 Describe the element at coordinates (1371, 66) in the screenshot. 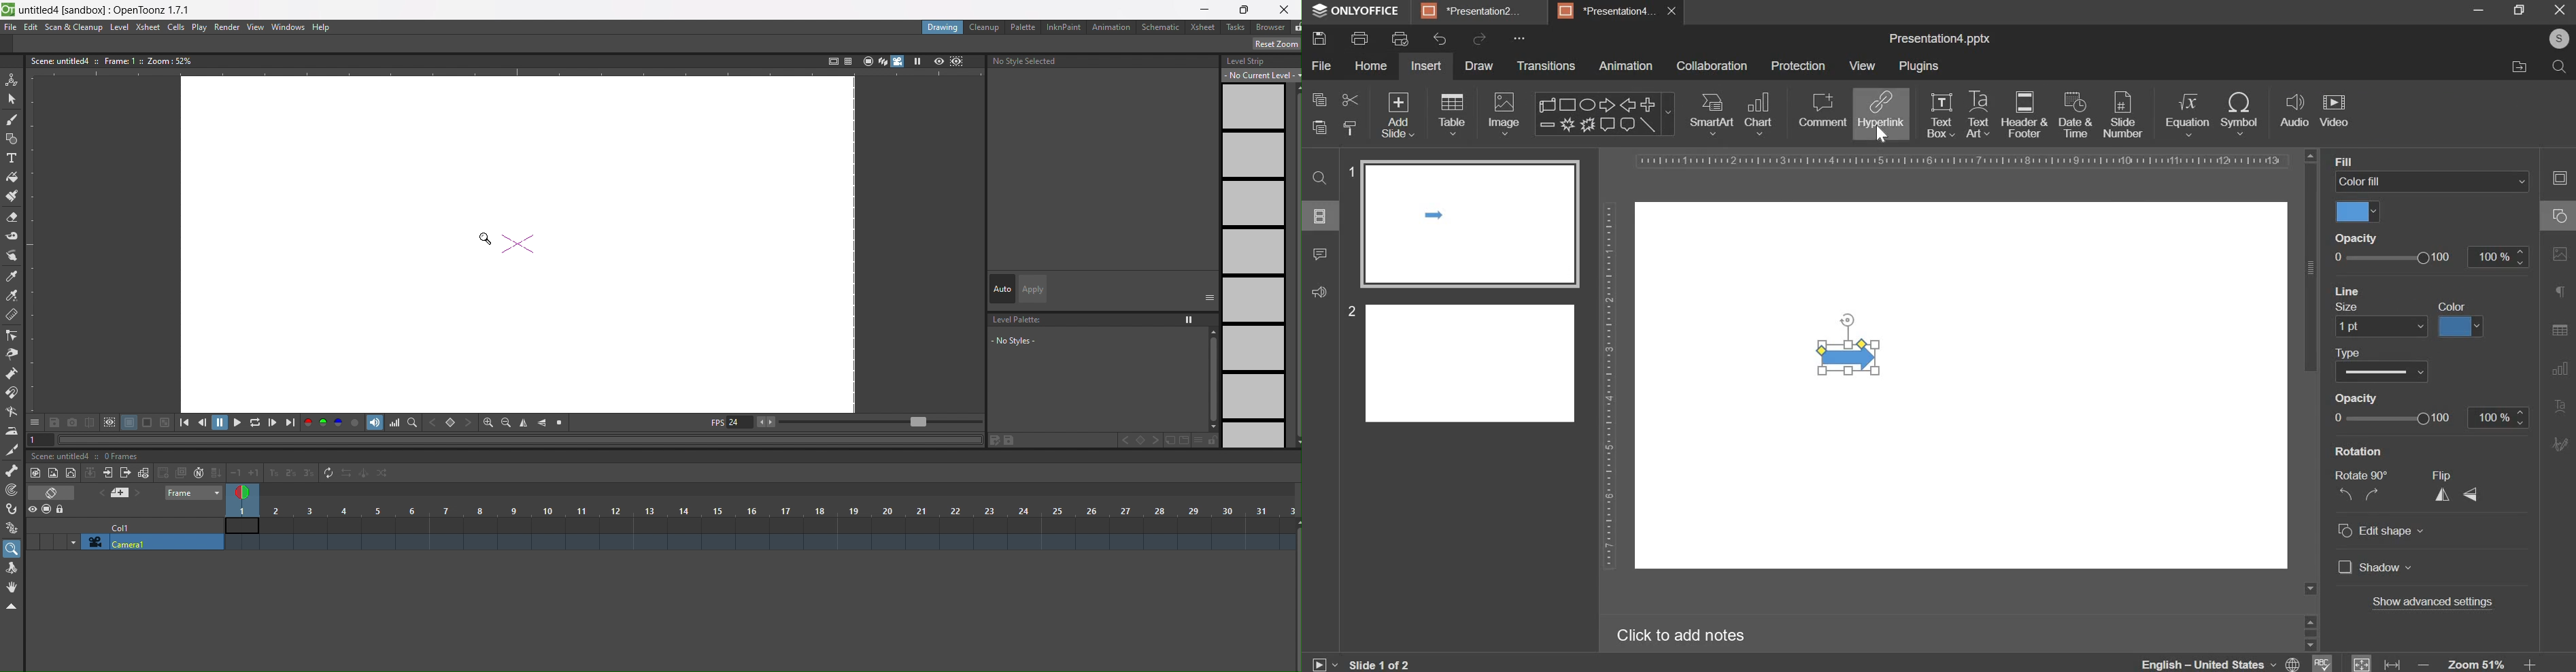

I see `home` at that location.